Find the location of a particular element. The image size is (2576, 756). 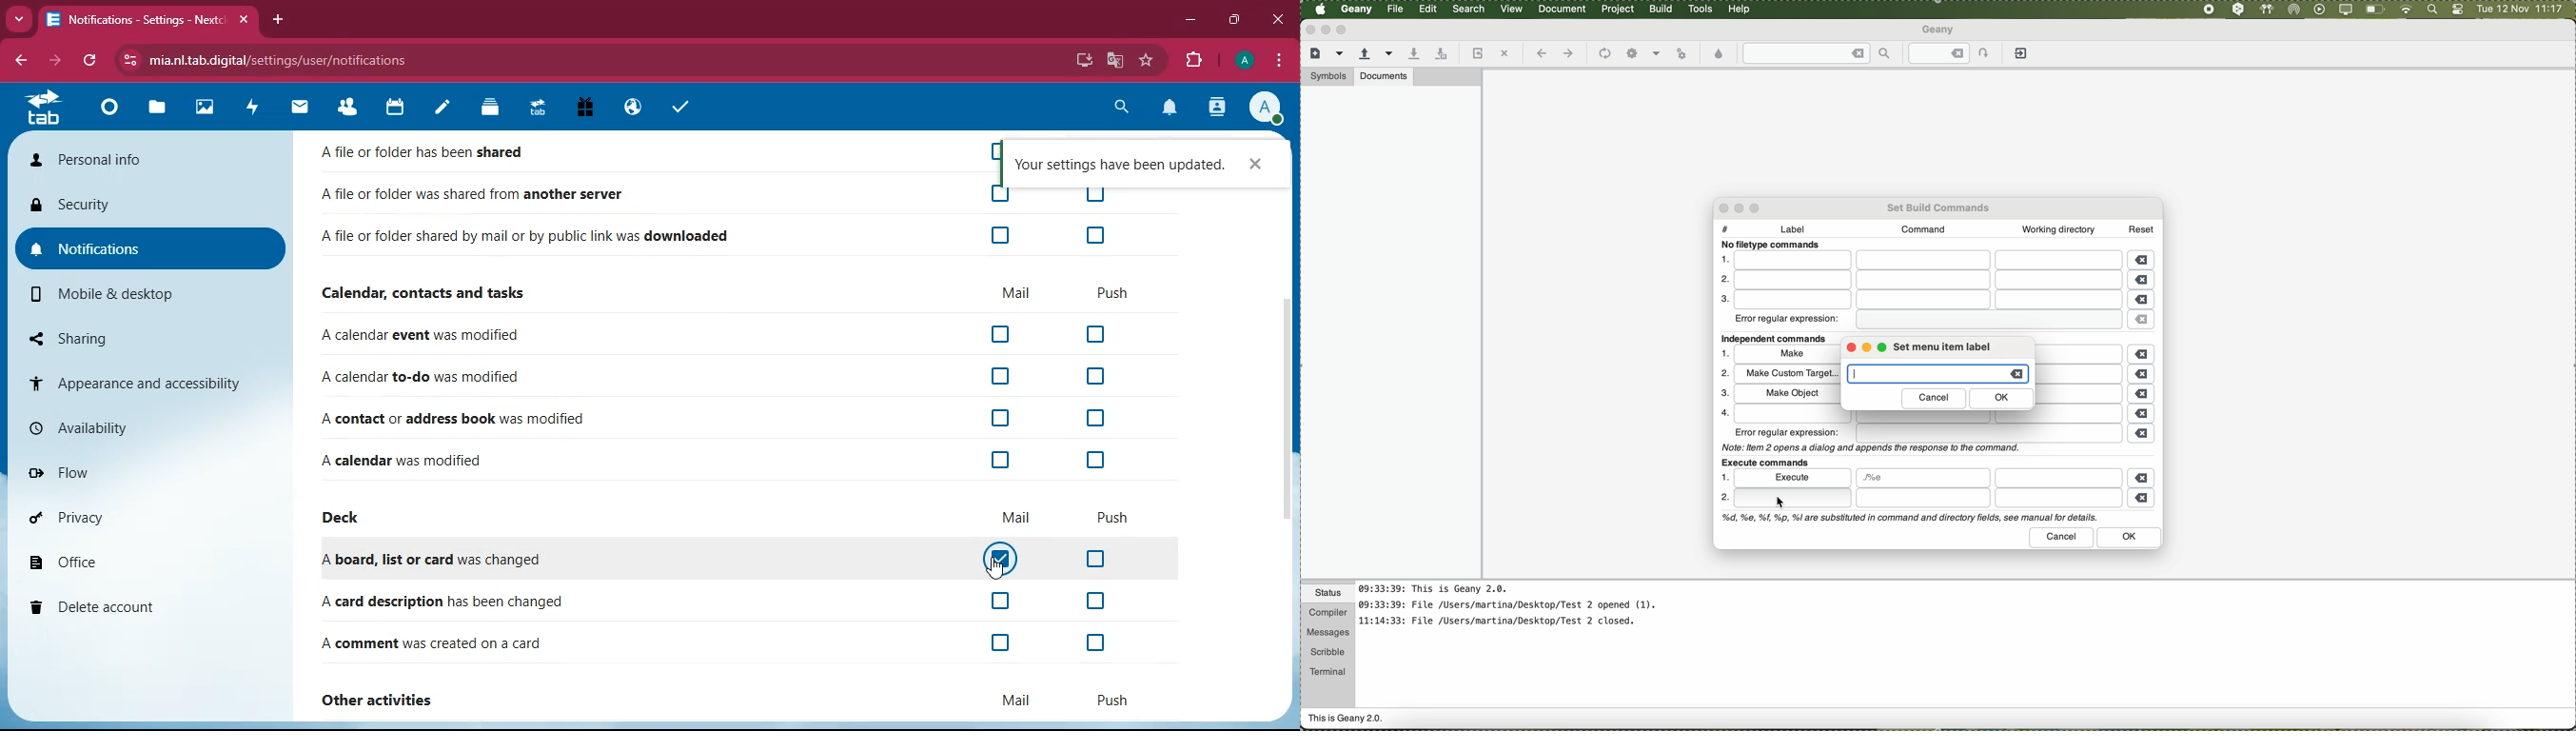

back is located at coordinates (21, 60).